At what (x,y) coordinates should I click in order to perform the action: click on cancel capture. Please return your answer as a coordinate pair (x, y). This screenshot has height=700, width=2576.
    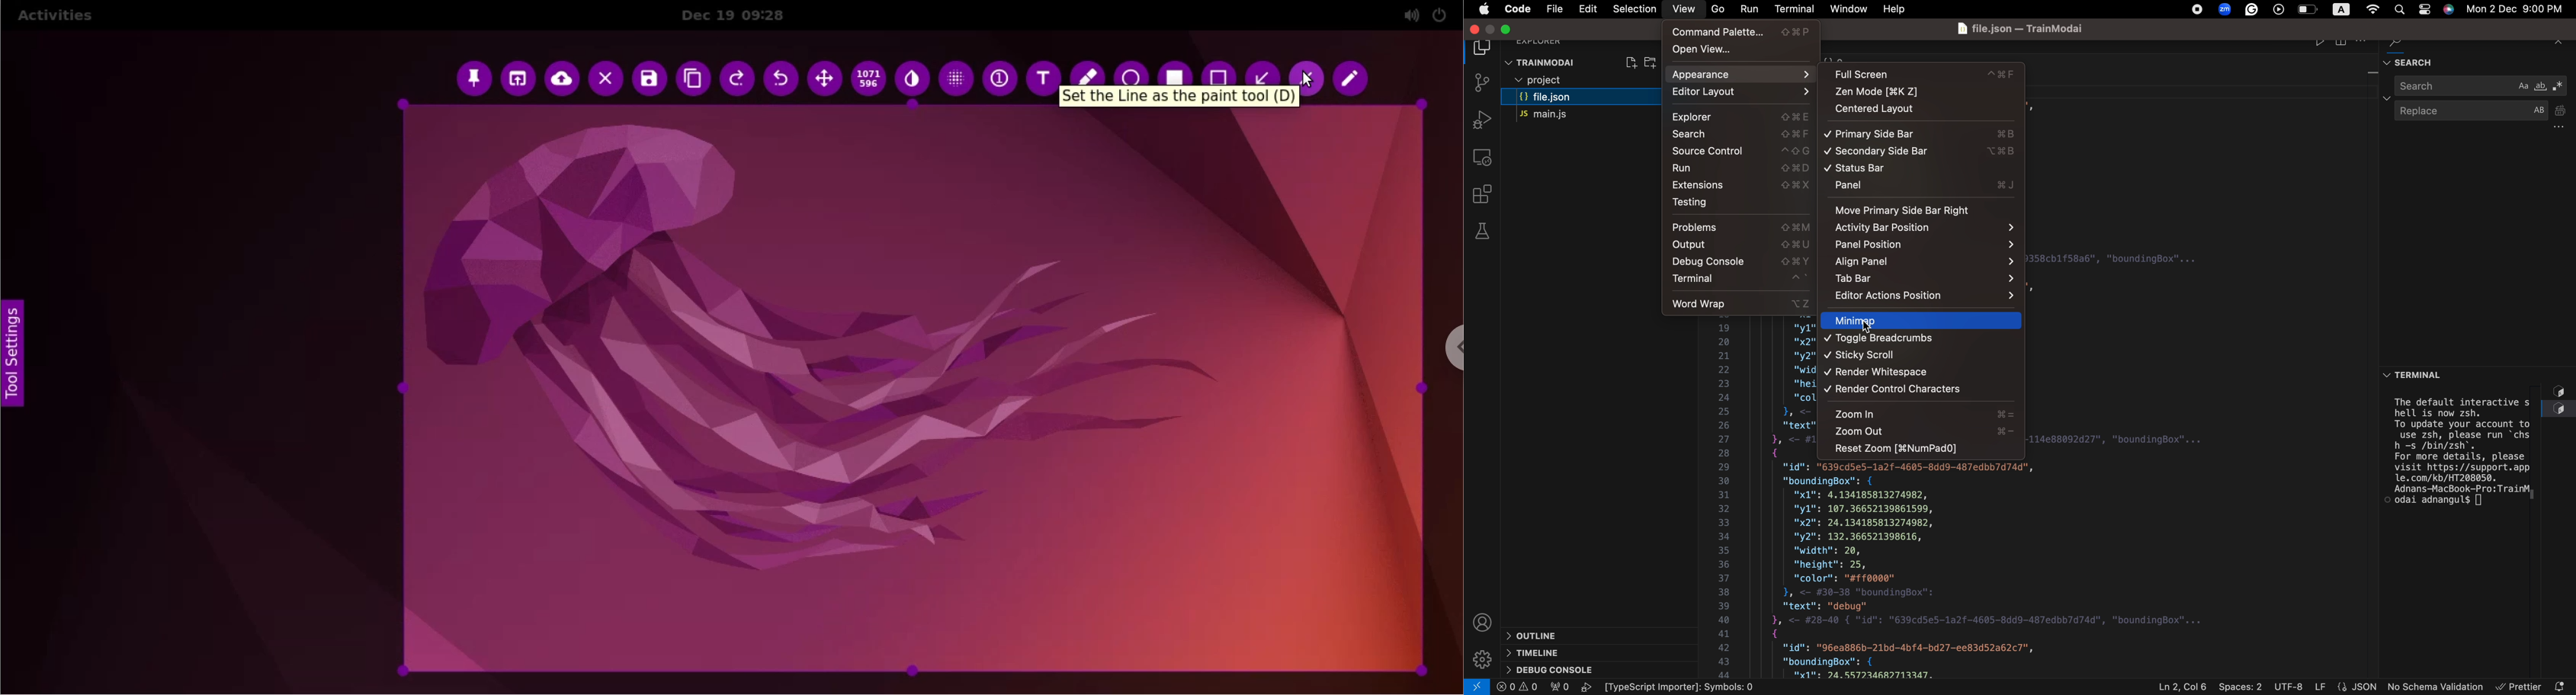
    Looking at the image, I should click on (607, 78).